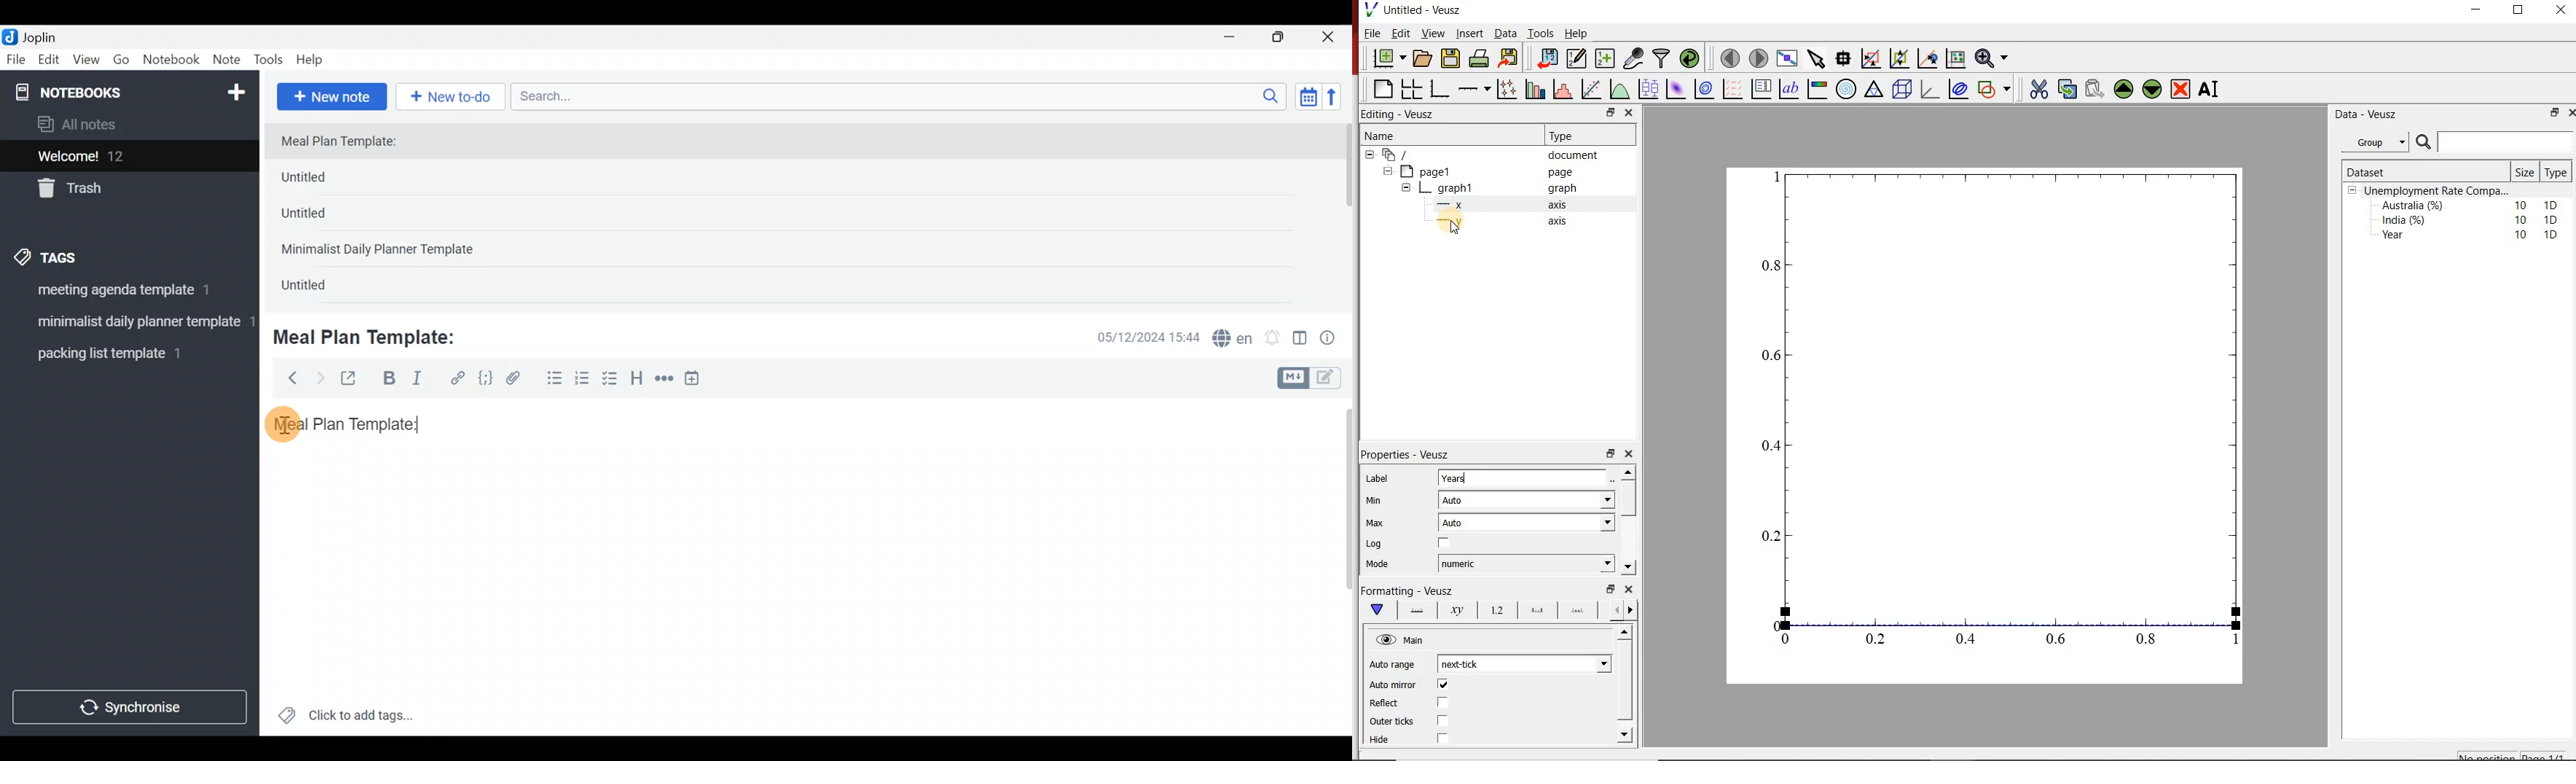  Describe the element at coordinates (373, 335) in the screenshot. I see `Meal Plan Template:` at that location.